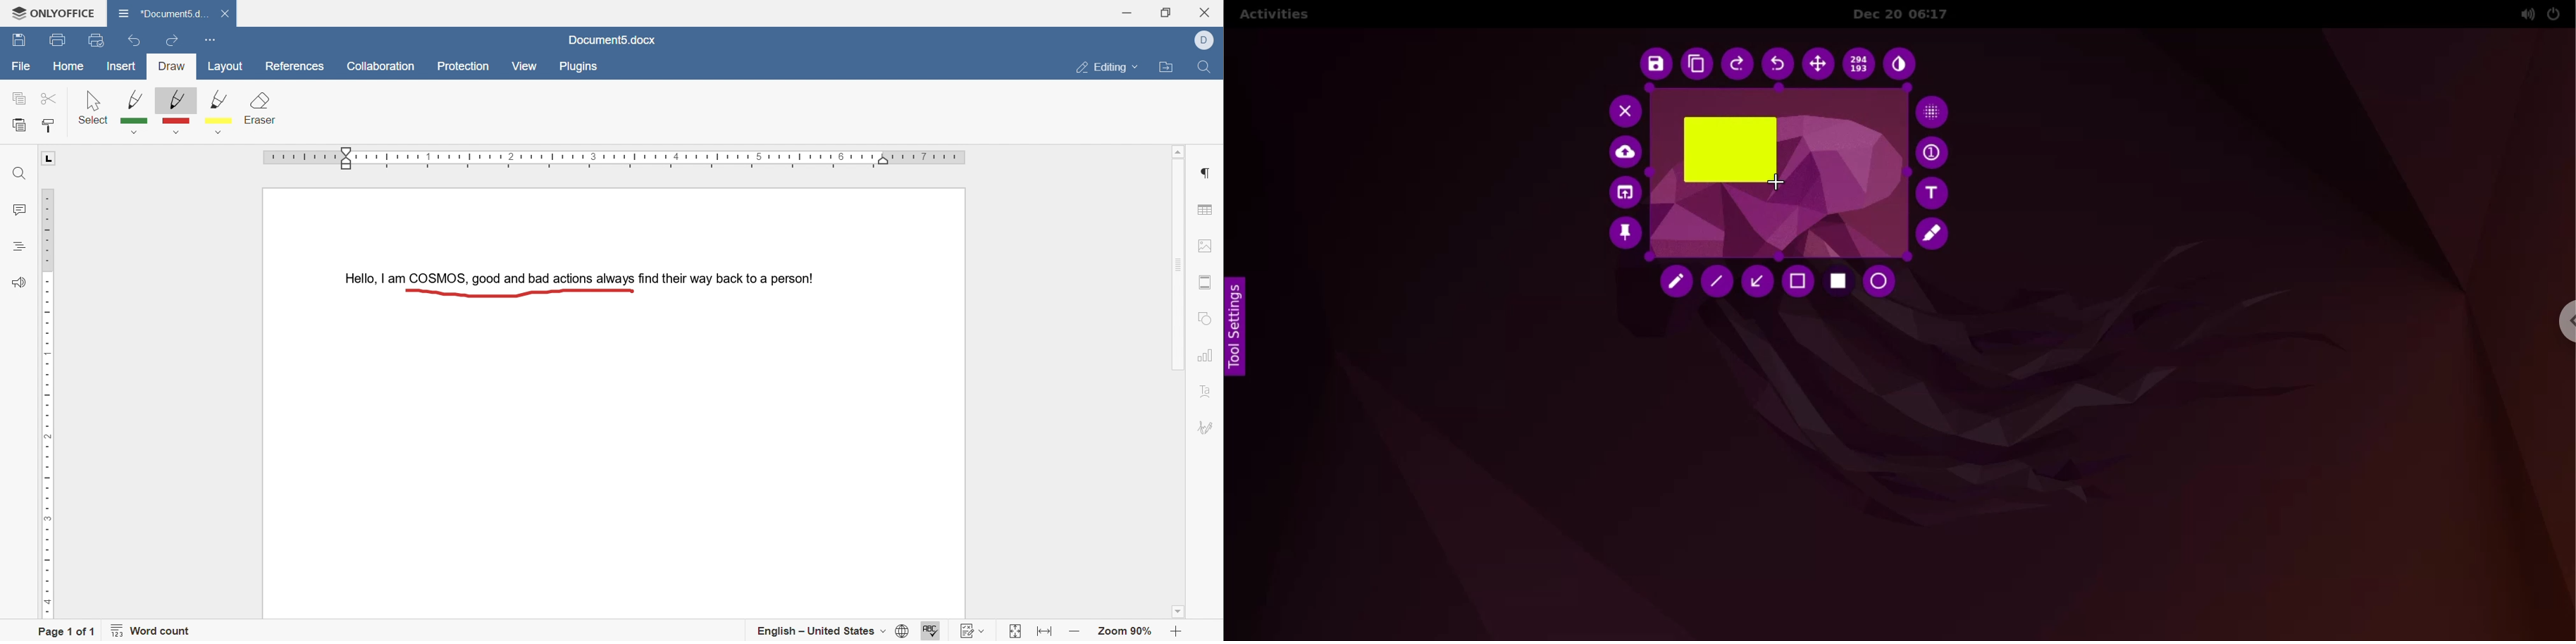 This screenshot has height=644, width=2576. What do you see at coordinates (1934, 152) in the screenshot?
I see `auto increment` at bounding box center [1934, 152].